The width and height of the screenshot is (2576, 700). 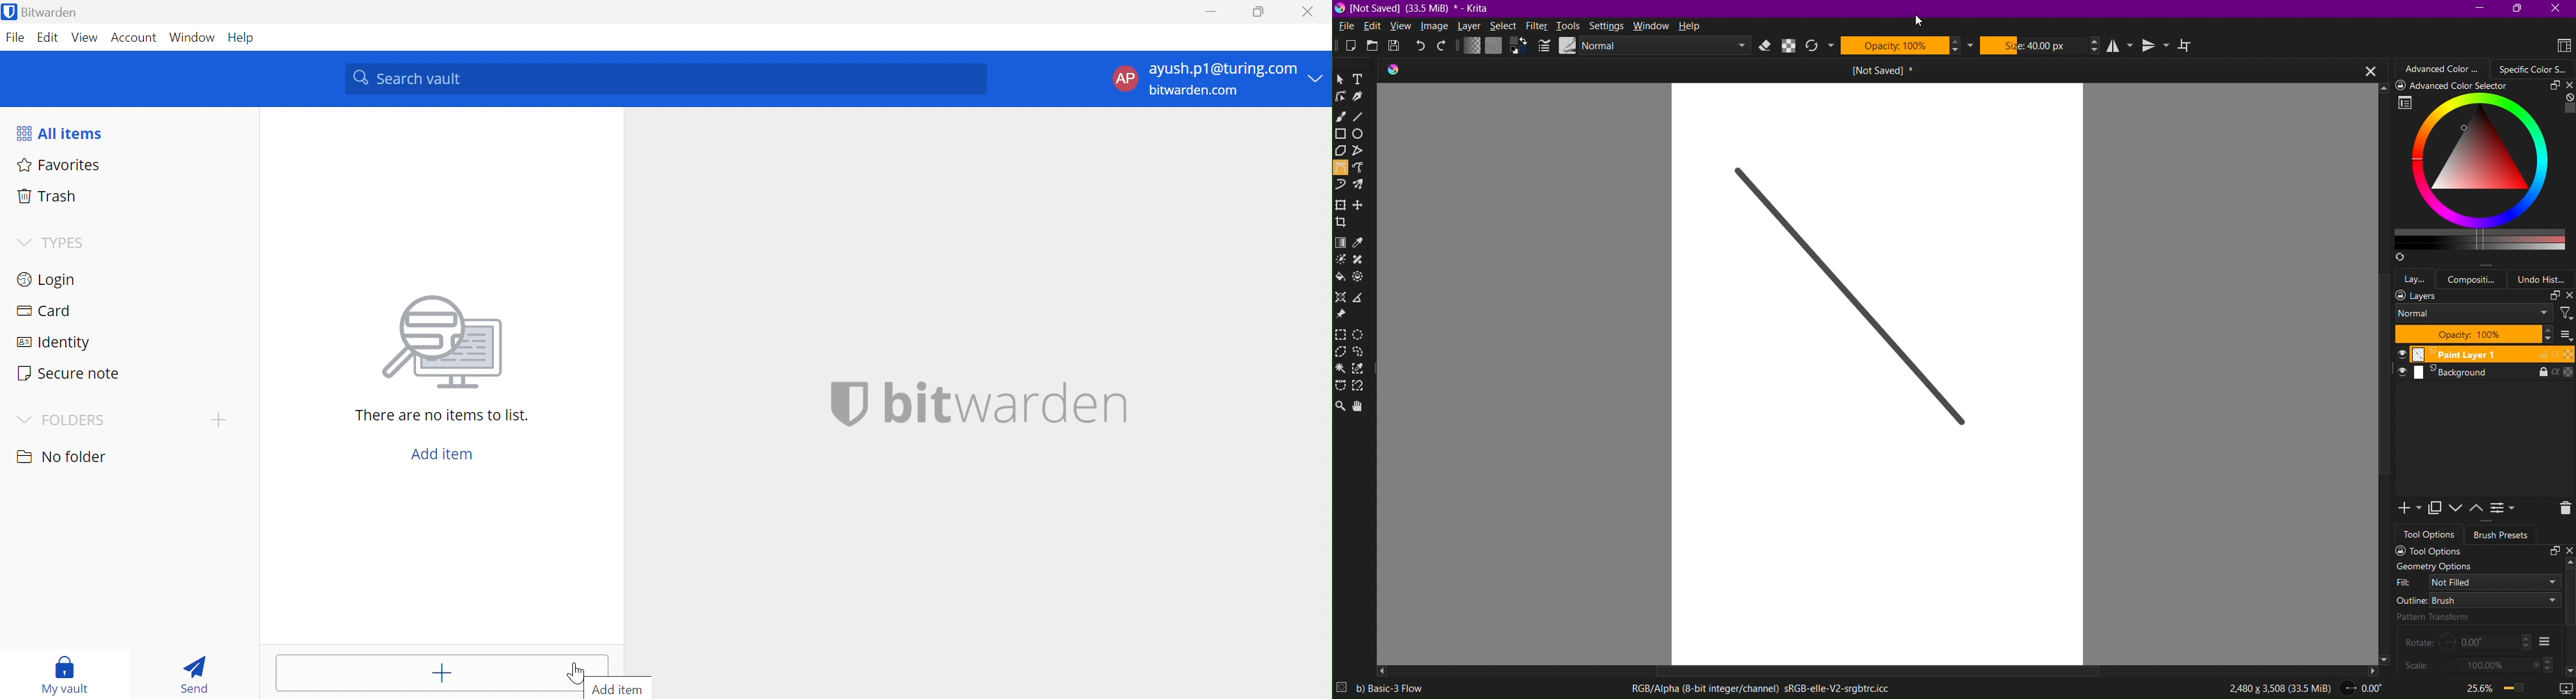 I want to click on Search vault, so click(x=664, y=78).